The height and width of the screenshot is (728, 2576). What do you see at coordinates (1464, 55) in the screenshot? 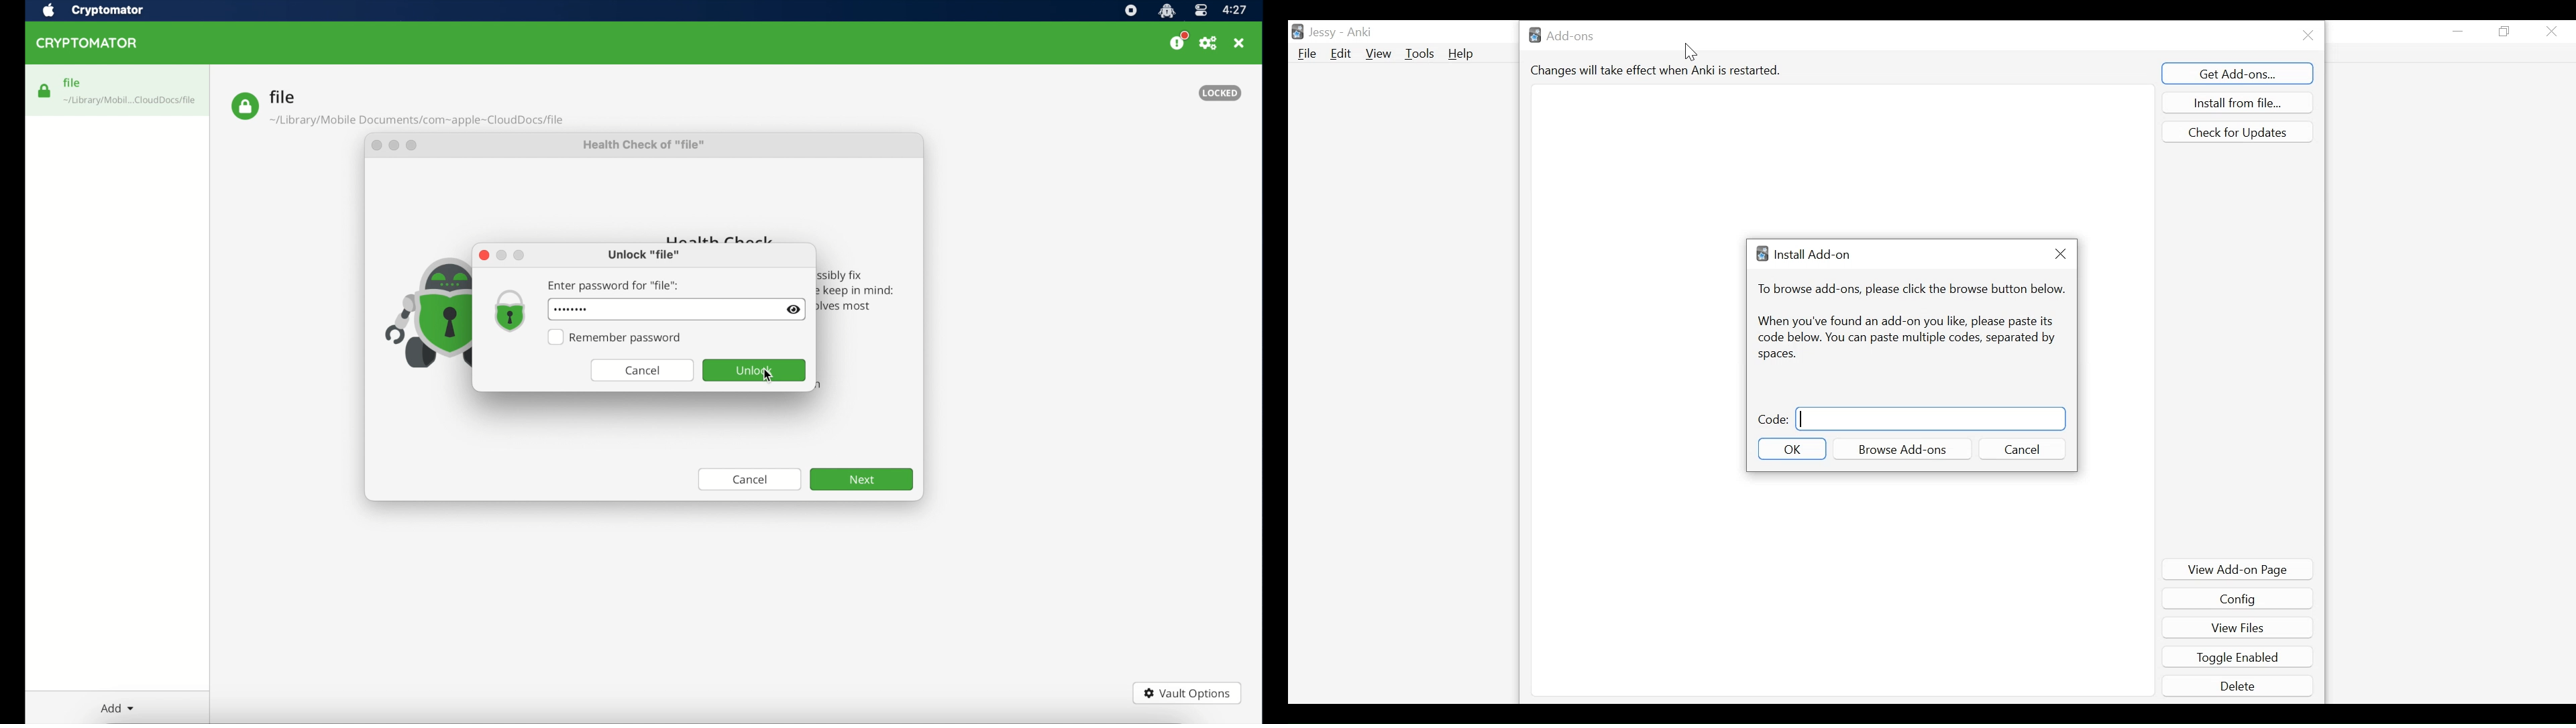
I see `Help` at bounding box center [1464, 55].